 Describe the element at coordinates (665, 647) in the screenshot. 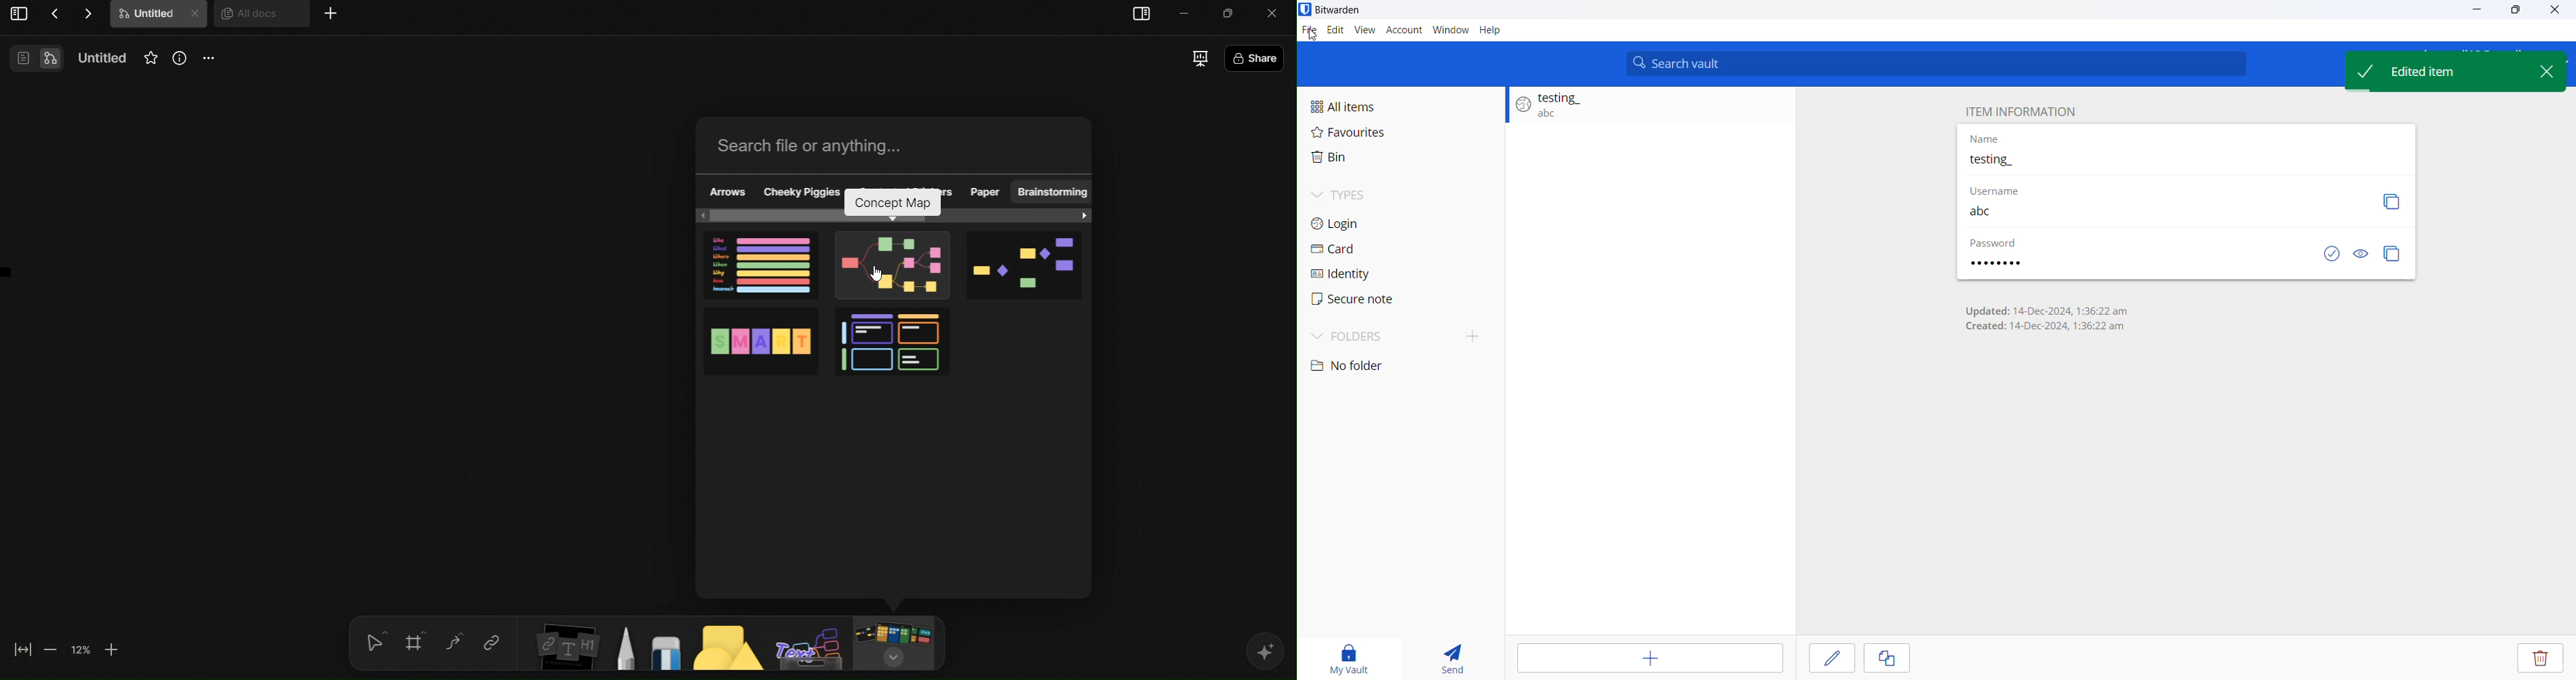

I see `Eraser Tool` at that location.